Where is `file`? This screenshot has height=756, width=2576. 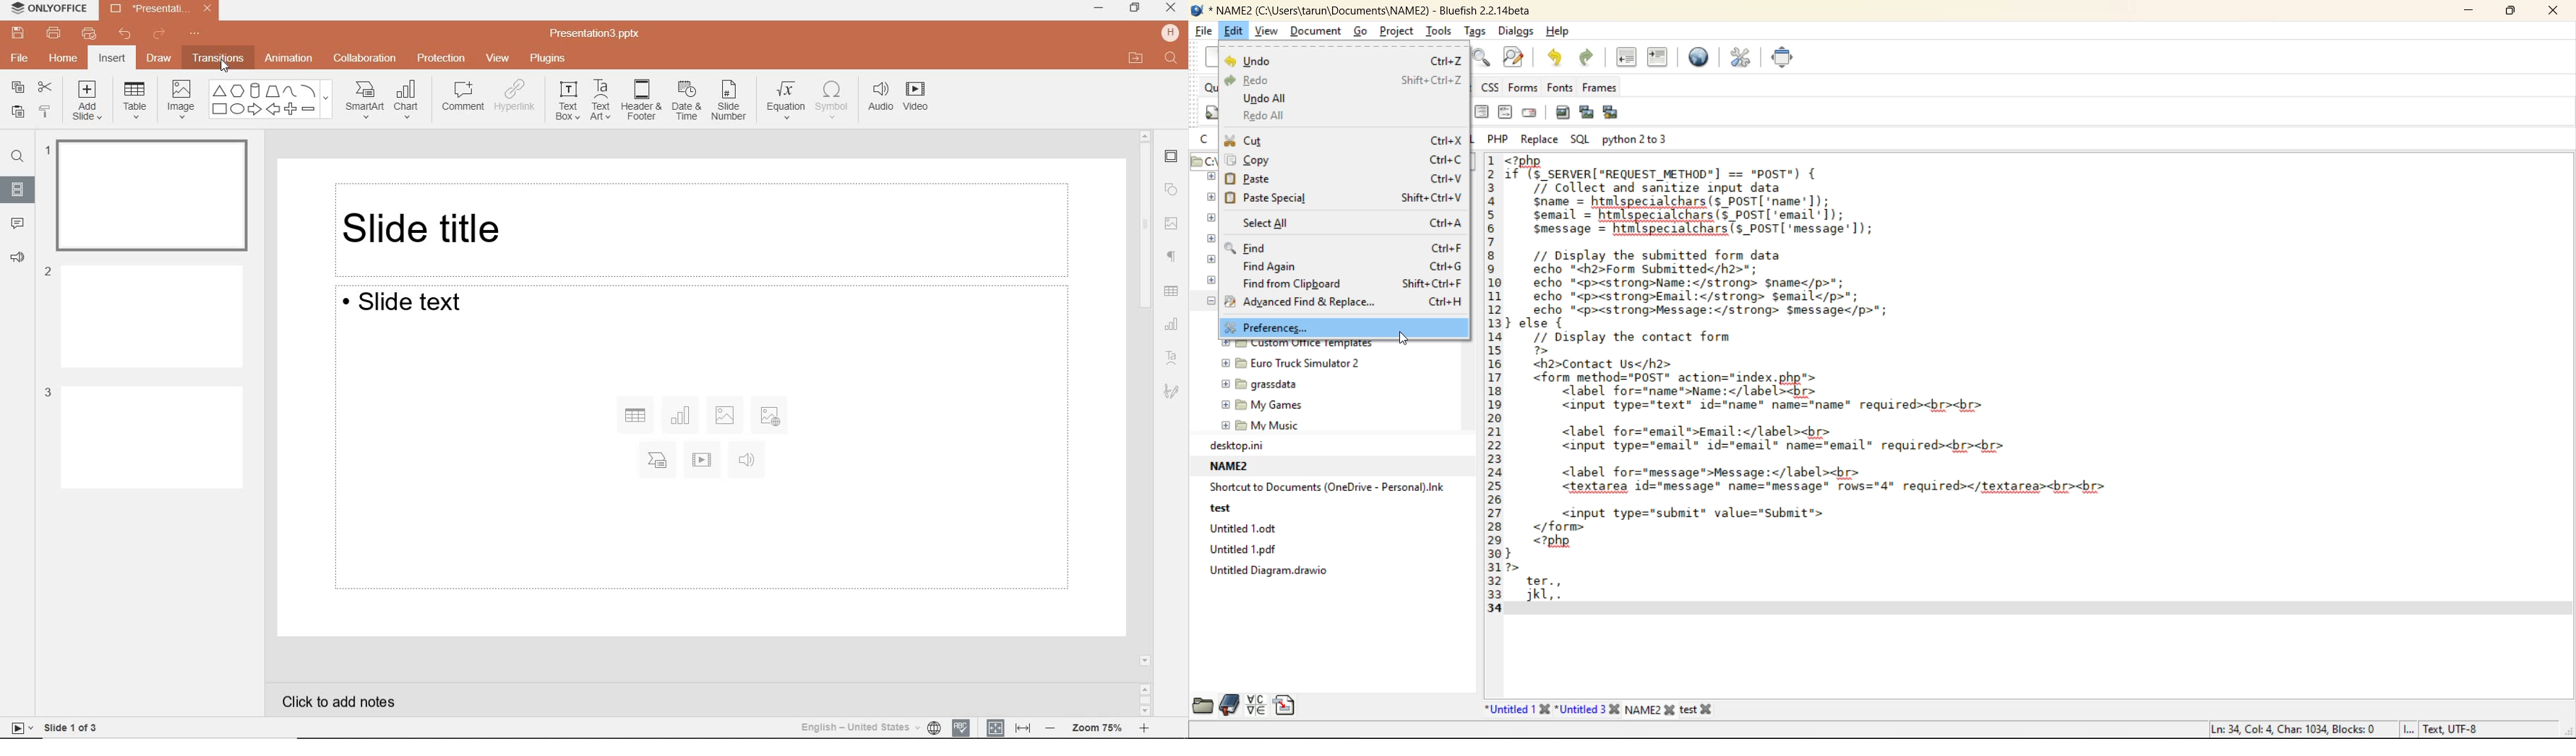 file is located at coordinates (18, 57).